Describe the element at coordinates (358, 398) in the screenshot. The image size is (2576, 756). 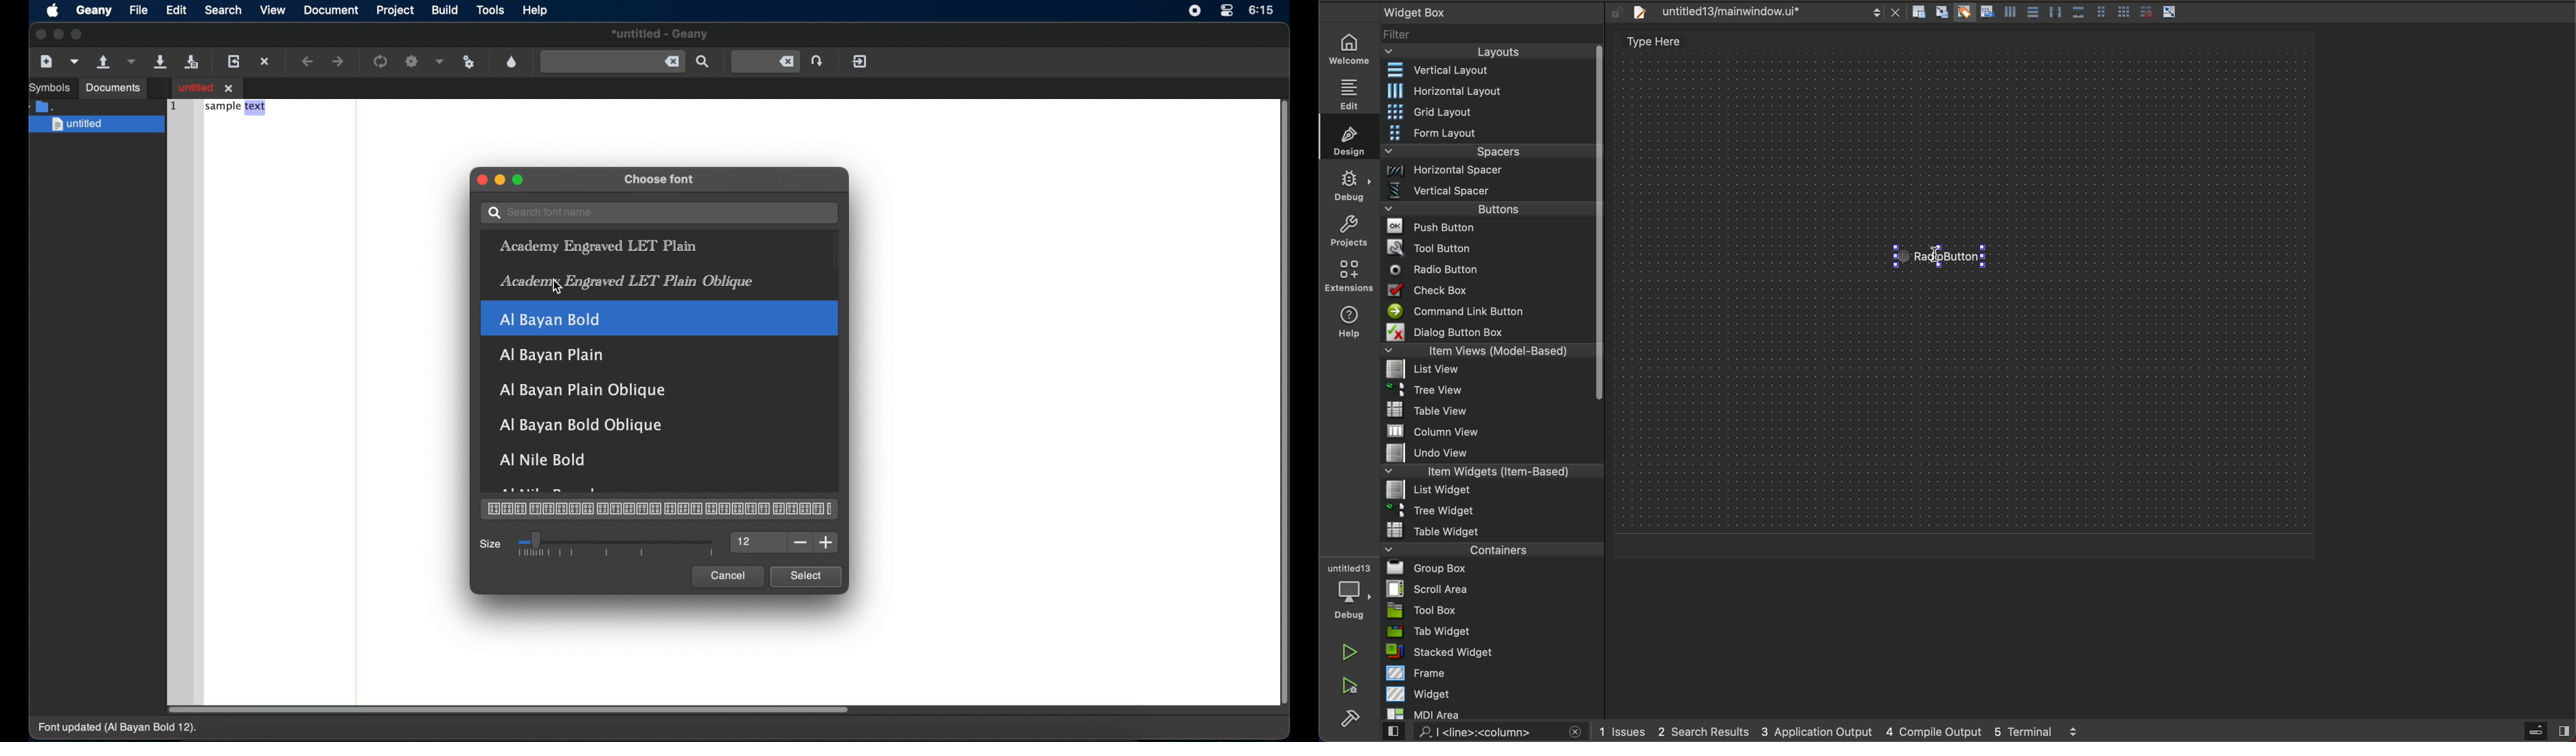
I see `divider` at that location.